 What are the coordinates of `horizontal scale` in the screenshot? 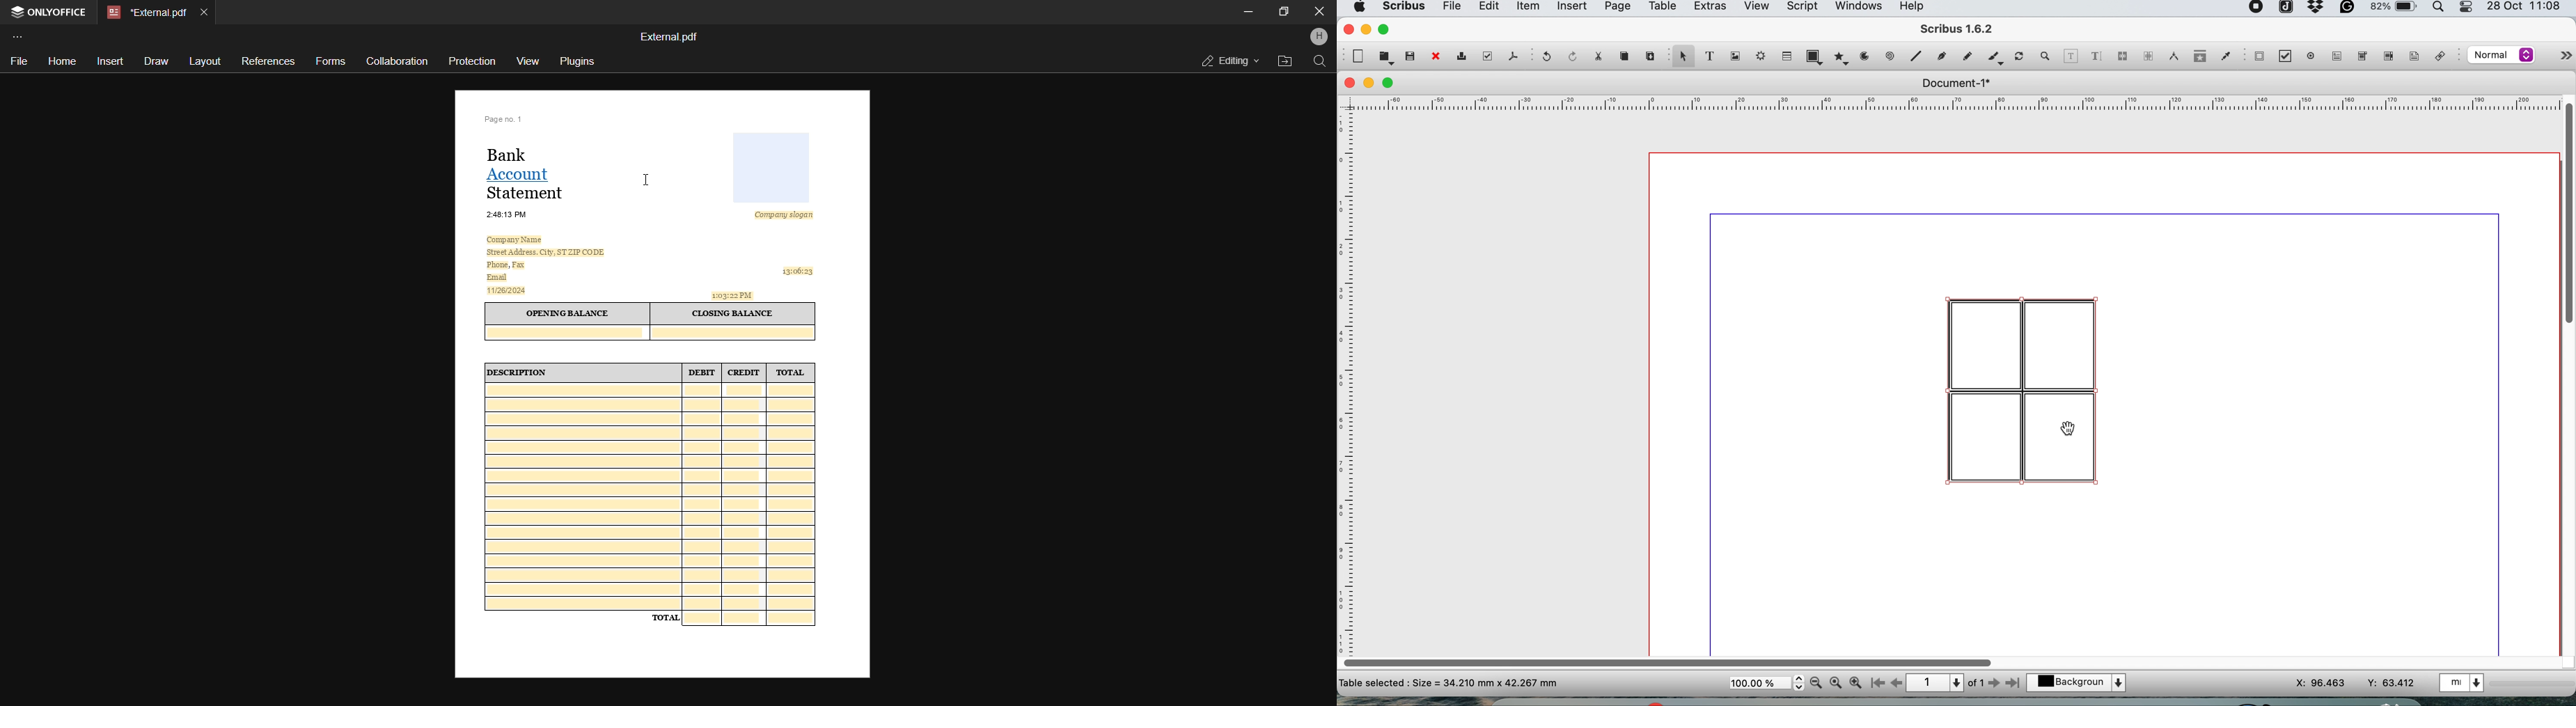 It's located at (1958, 105).